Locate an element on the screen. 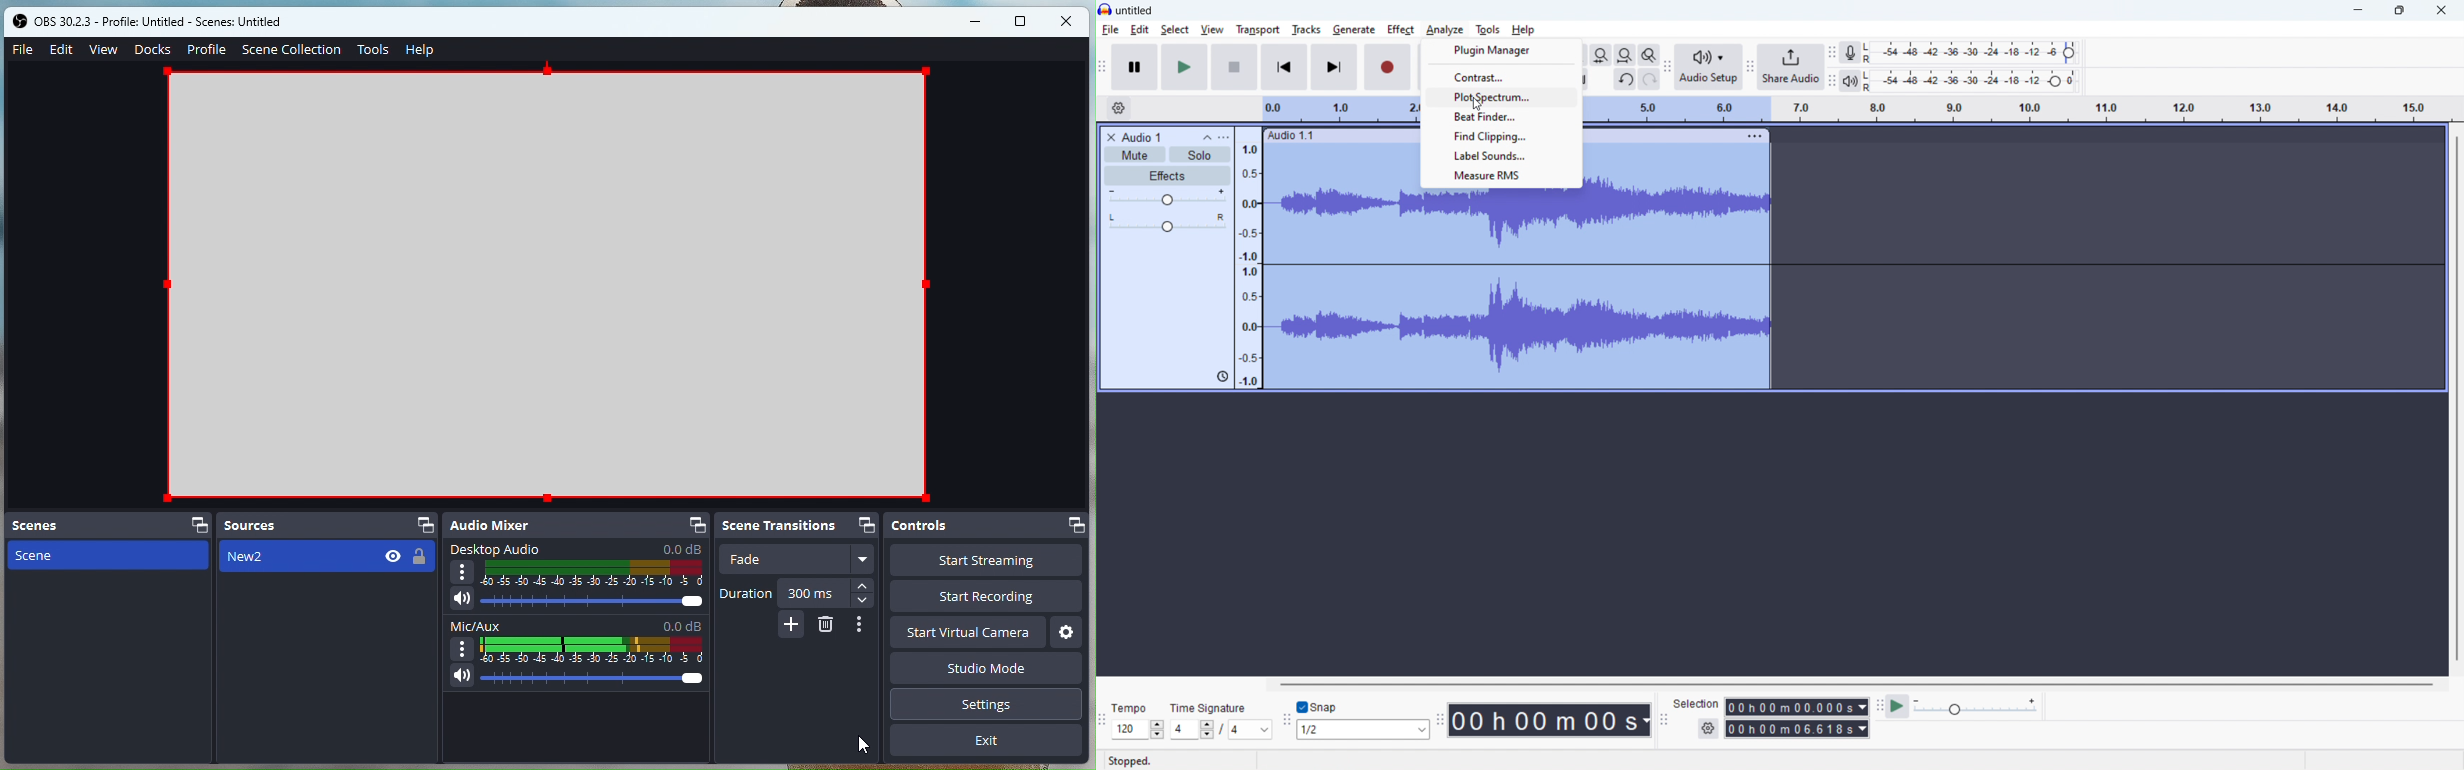  share audio toolbar is located at coordinates (1750, 68).